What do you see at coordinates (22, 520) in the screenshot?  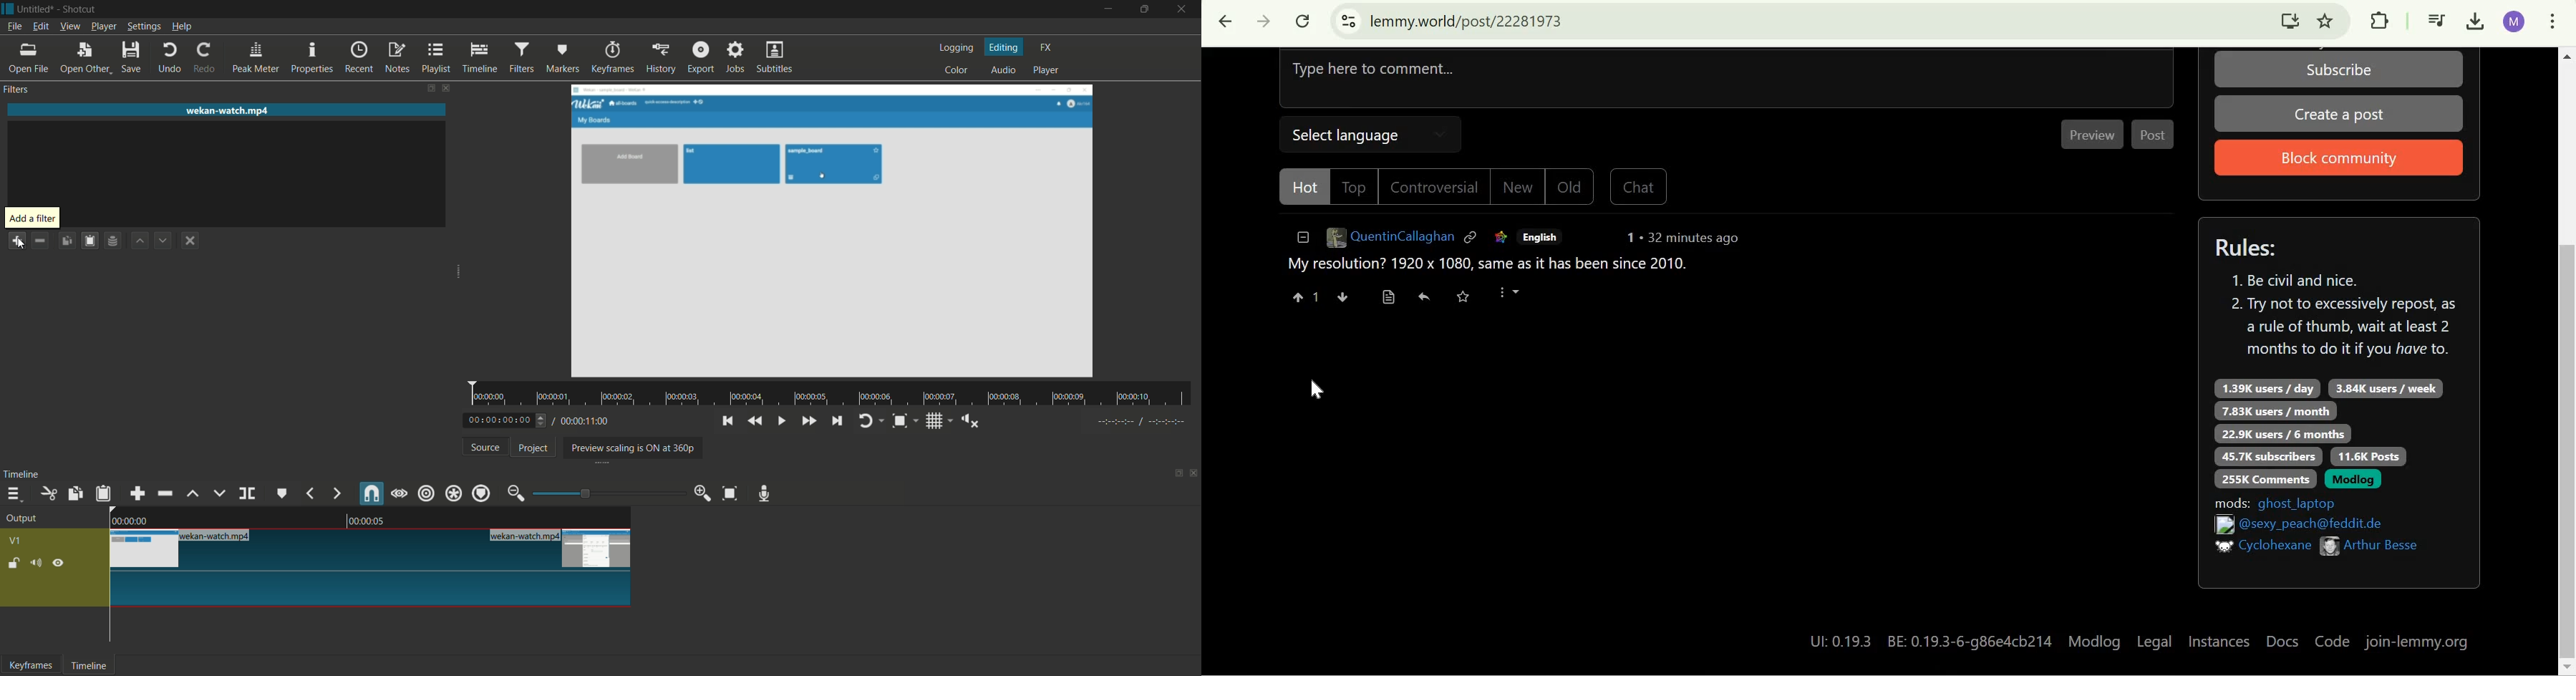 I see `output` at bounding box center [22, 520].